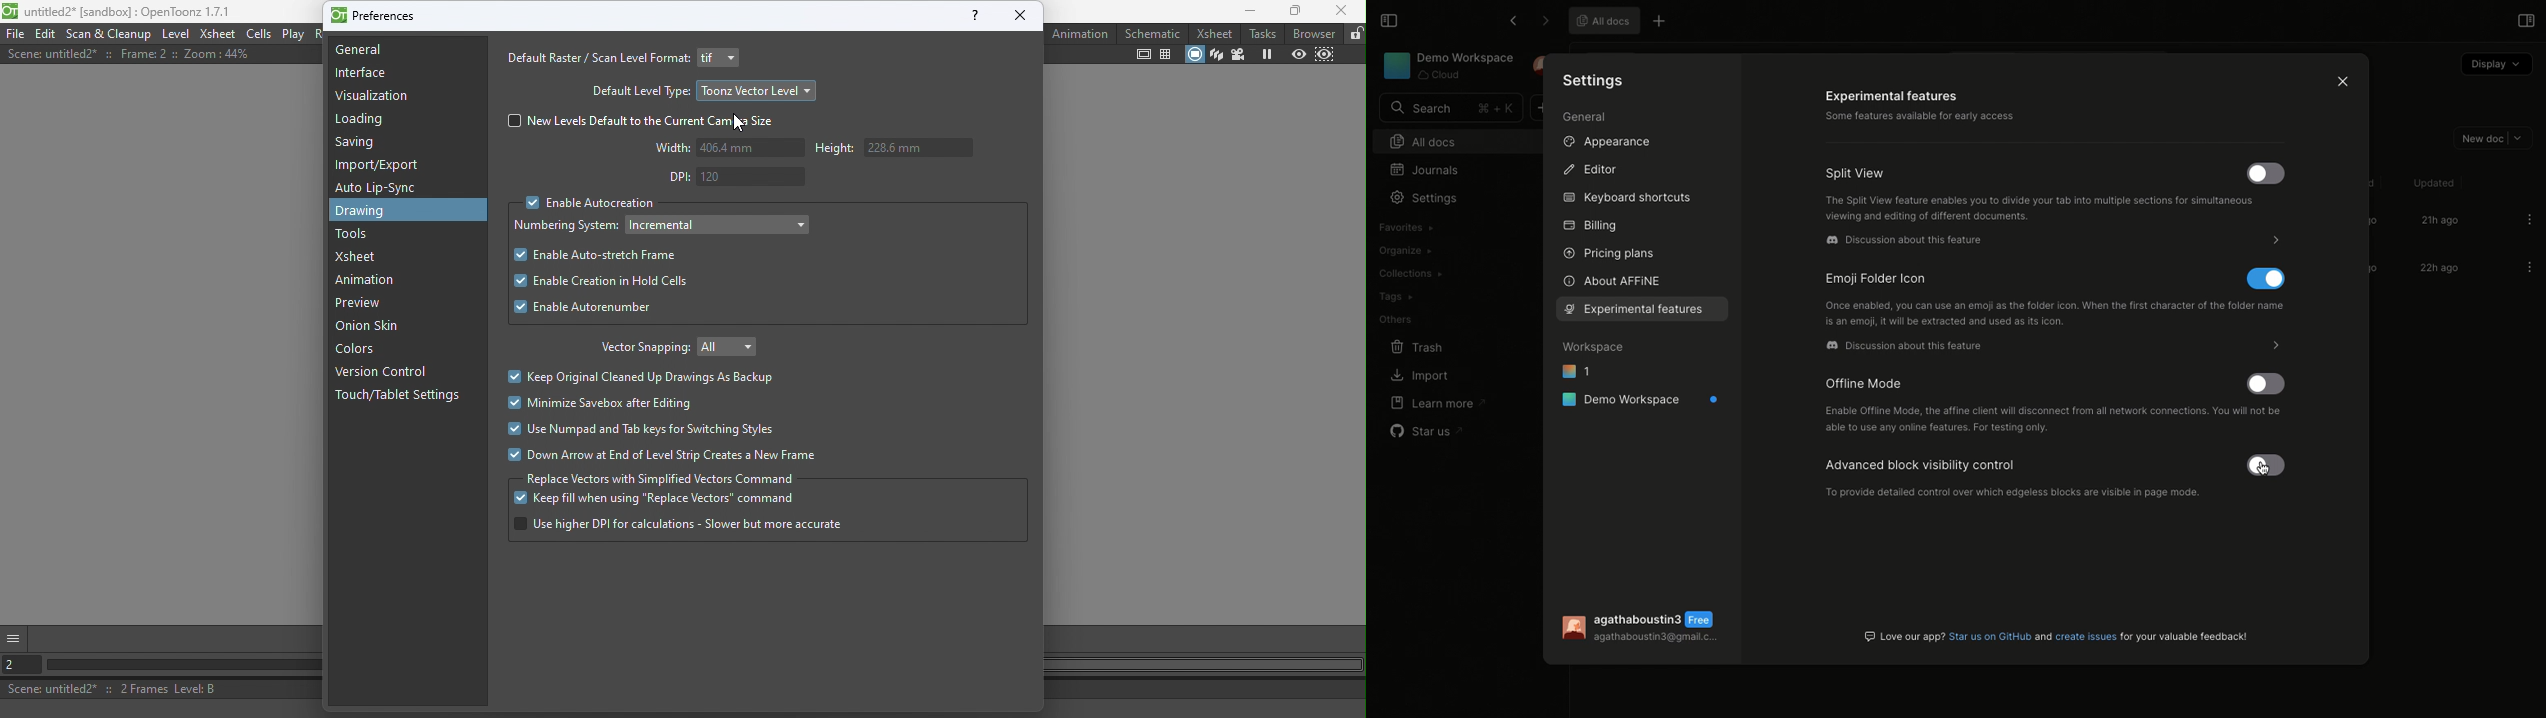 This screenshot has height=728, width=2548. What do you see at coordinates (1387, 19) in the screenshot?
I see `Collapse sidebar` at bounding box center [1387, 19].